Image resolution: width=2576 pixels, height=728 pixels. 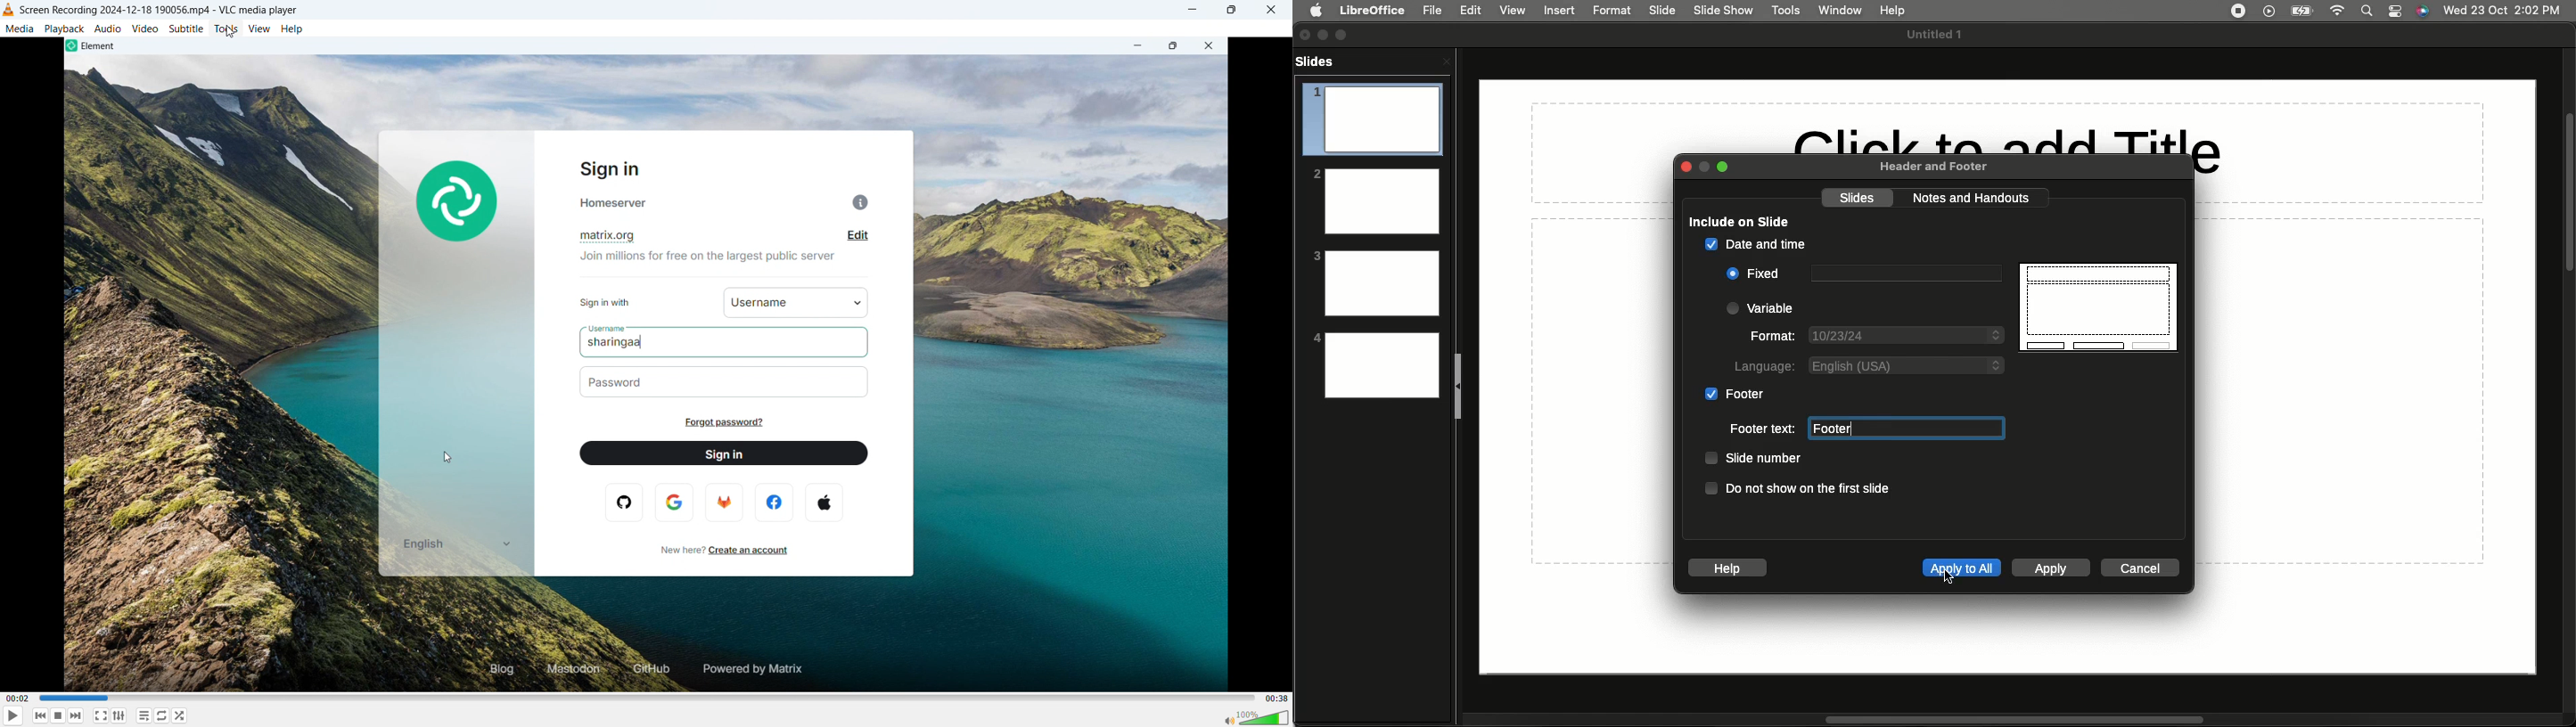 I want to click on File, so click(x=1432, y=10).